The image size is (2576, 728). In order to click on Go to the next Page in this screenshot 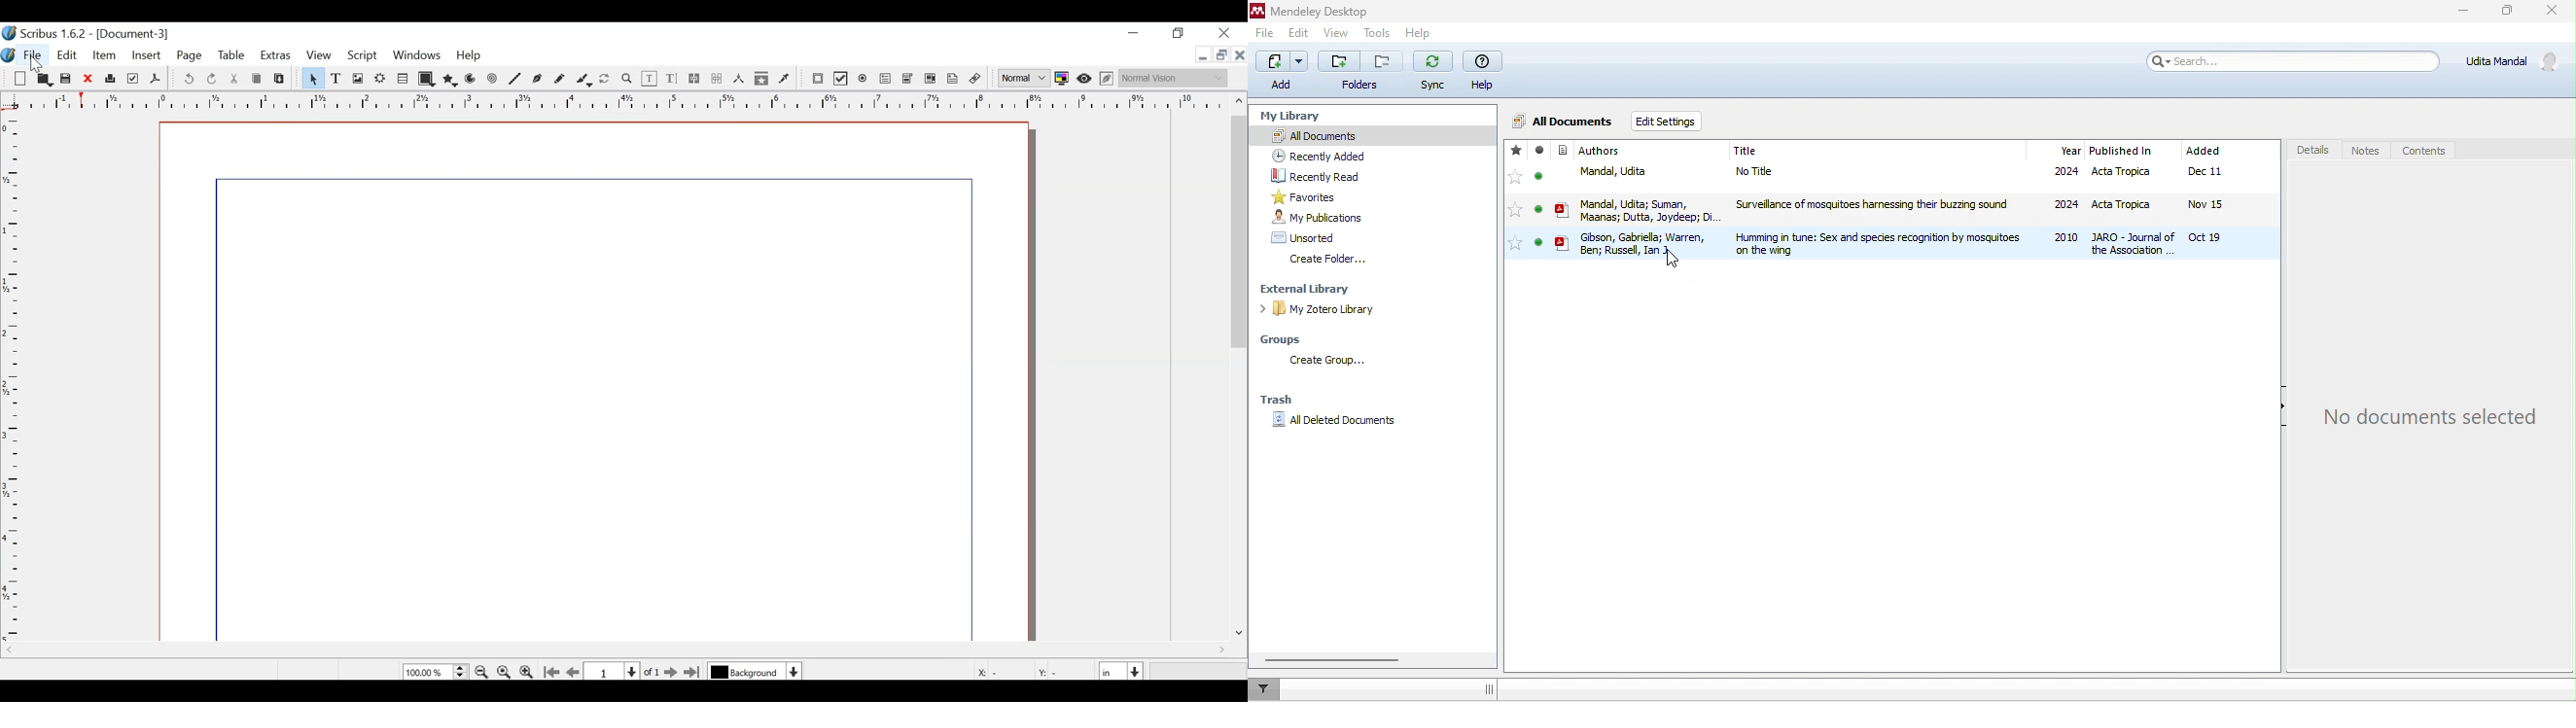, I will do `click(668, 672)`.